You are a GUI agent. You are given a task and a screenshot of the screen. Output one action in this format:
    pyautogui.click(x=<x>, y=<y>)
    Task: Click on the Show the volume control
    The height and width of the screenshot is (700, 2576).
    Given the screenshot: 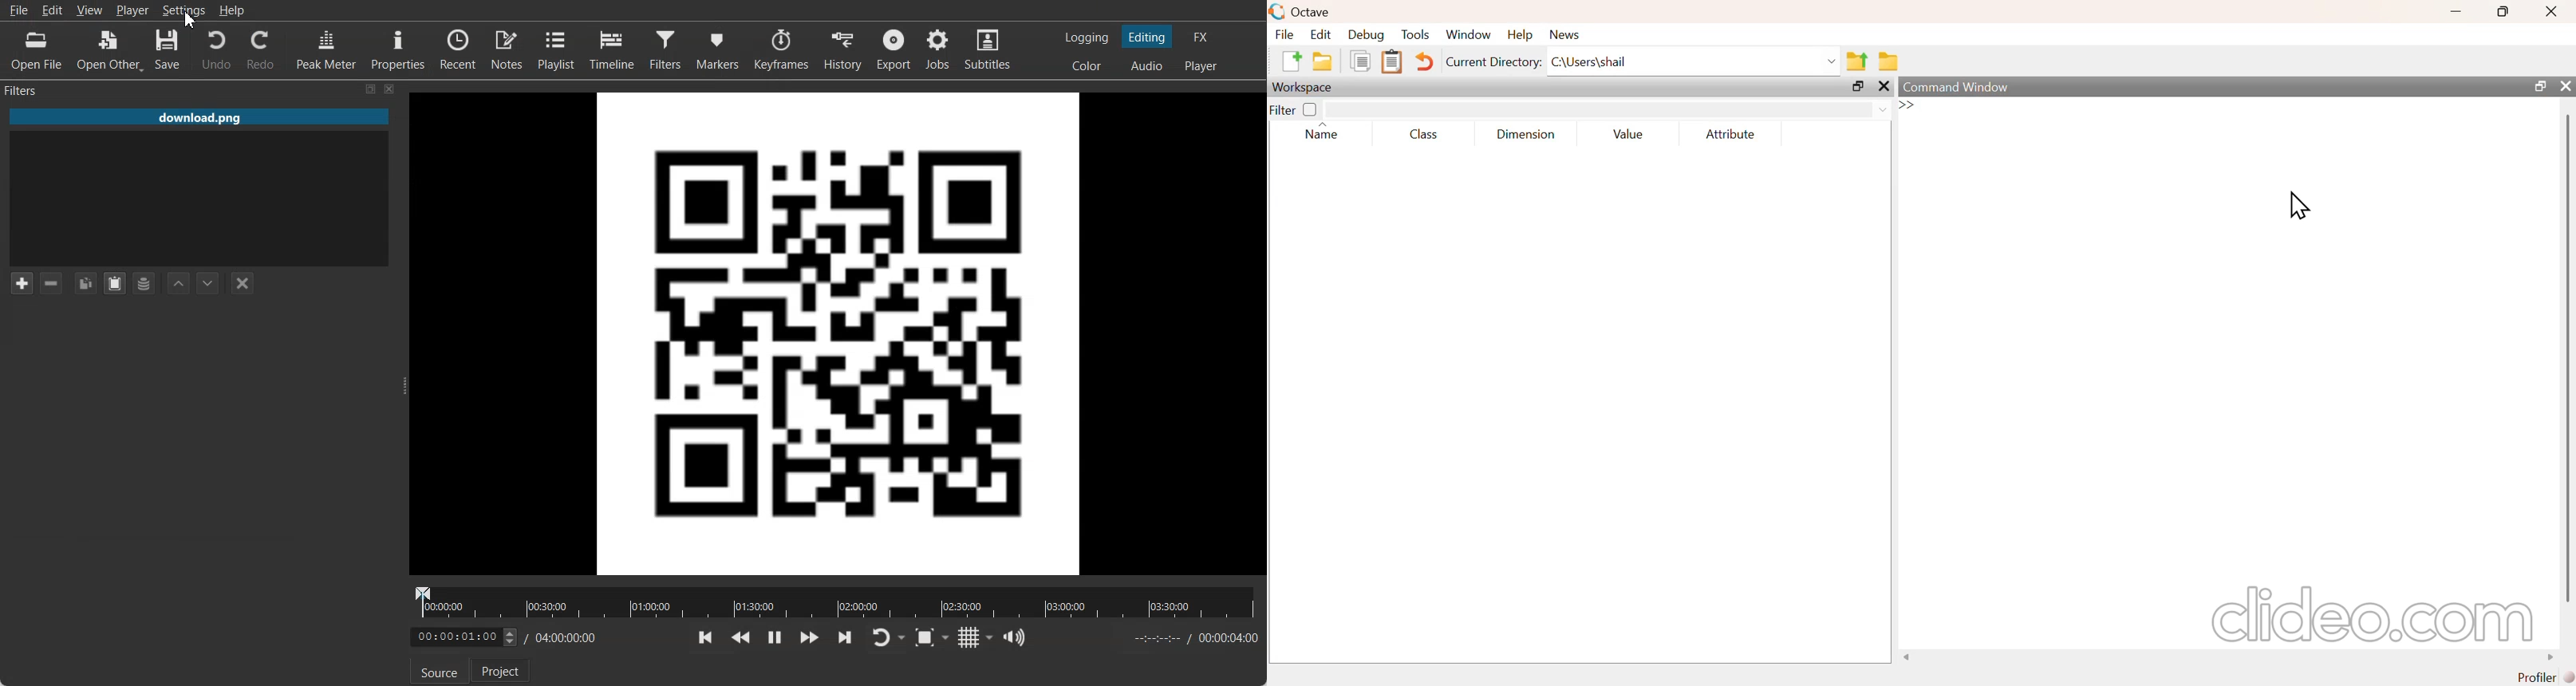 What is the action you would take?
    pyautogui.click(x=1016, y=637)
    